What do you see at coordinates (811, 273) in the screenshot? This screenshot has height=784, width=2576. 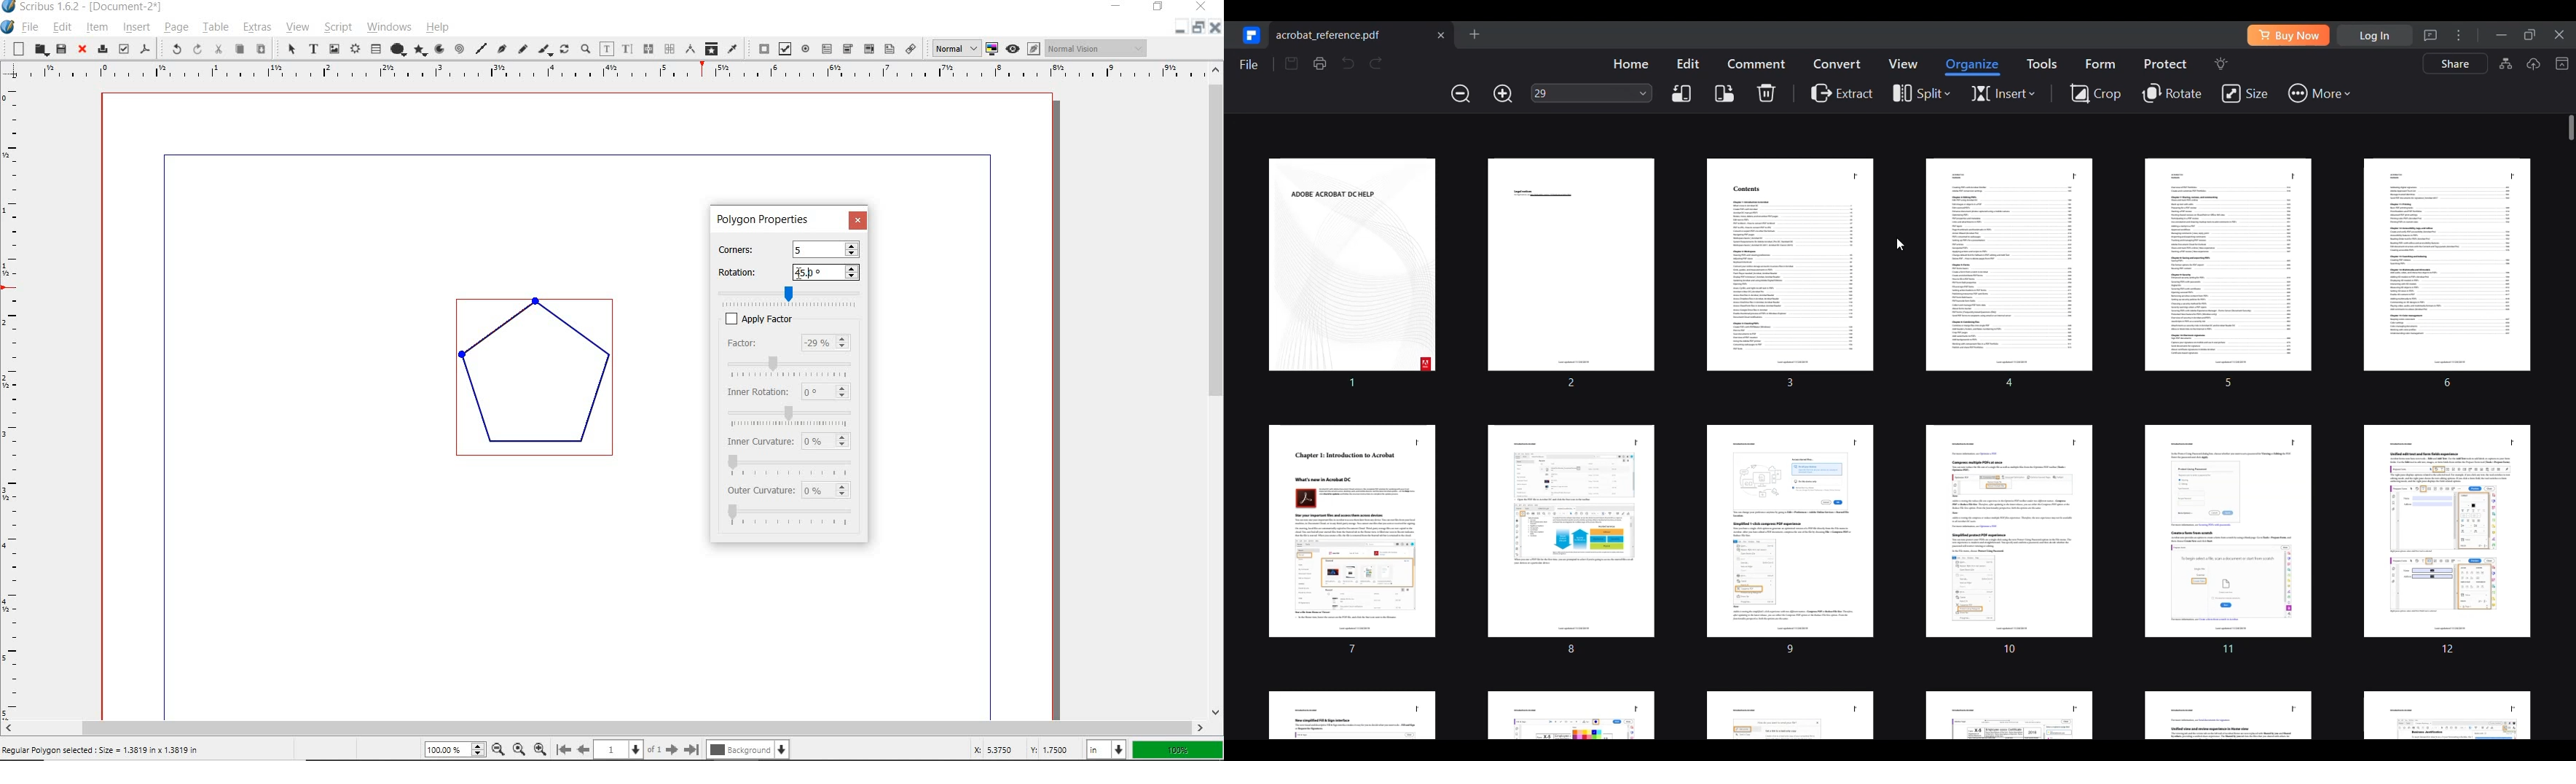 I see `cursor` at bounding box center [811, 273].